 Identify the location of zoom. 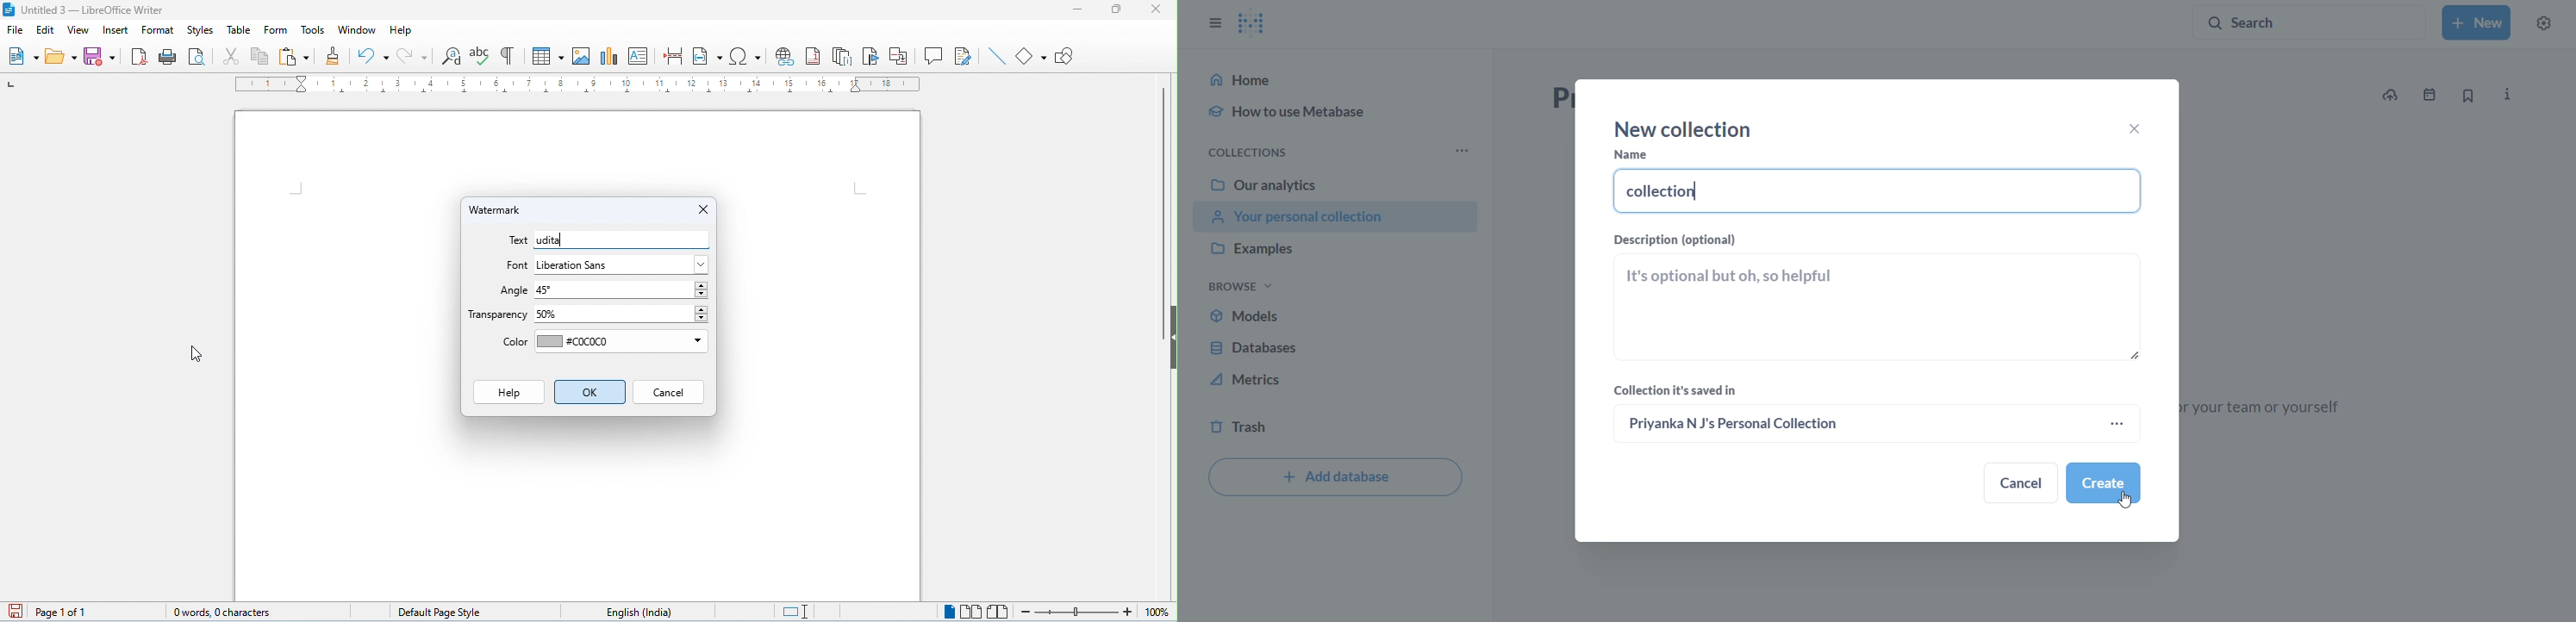
(1098, 613).